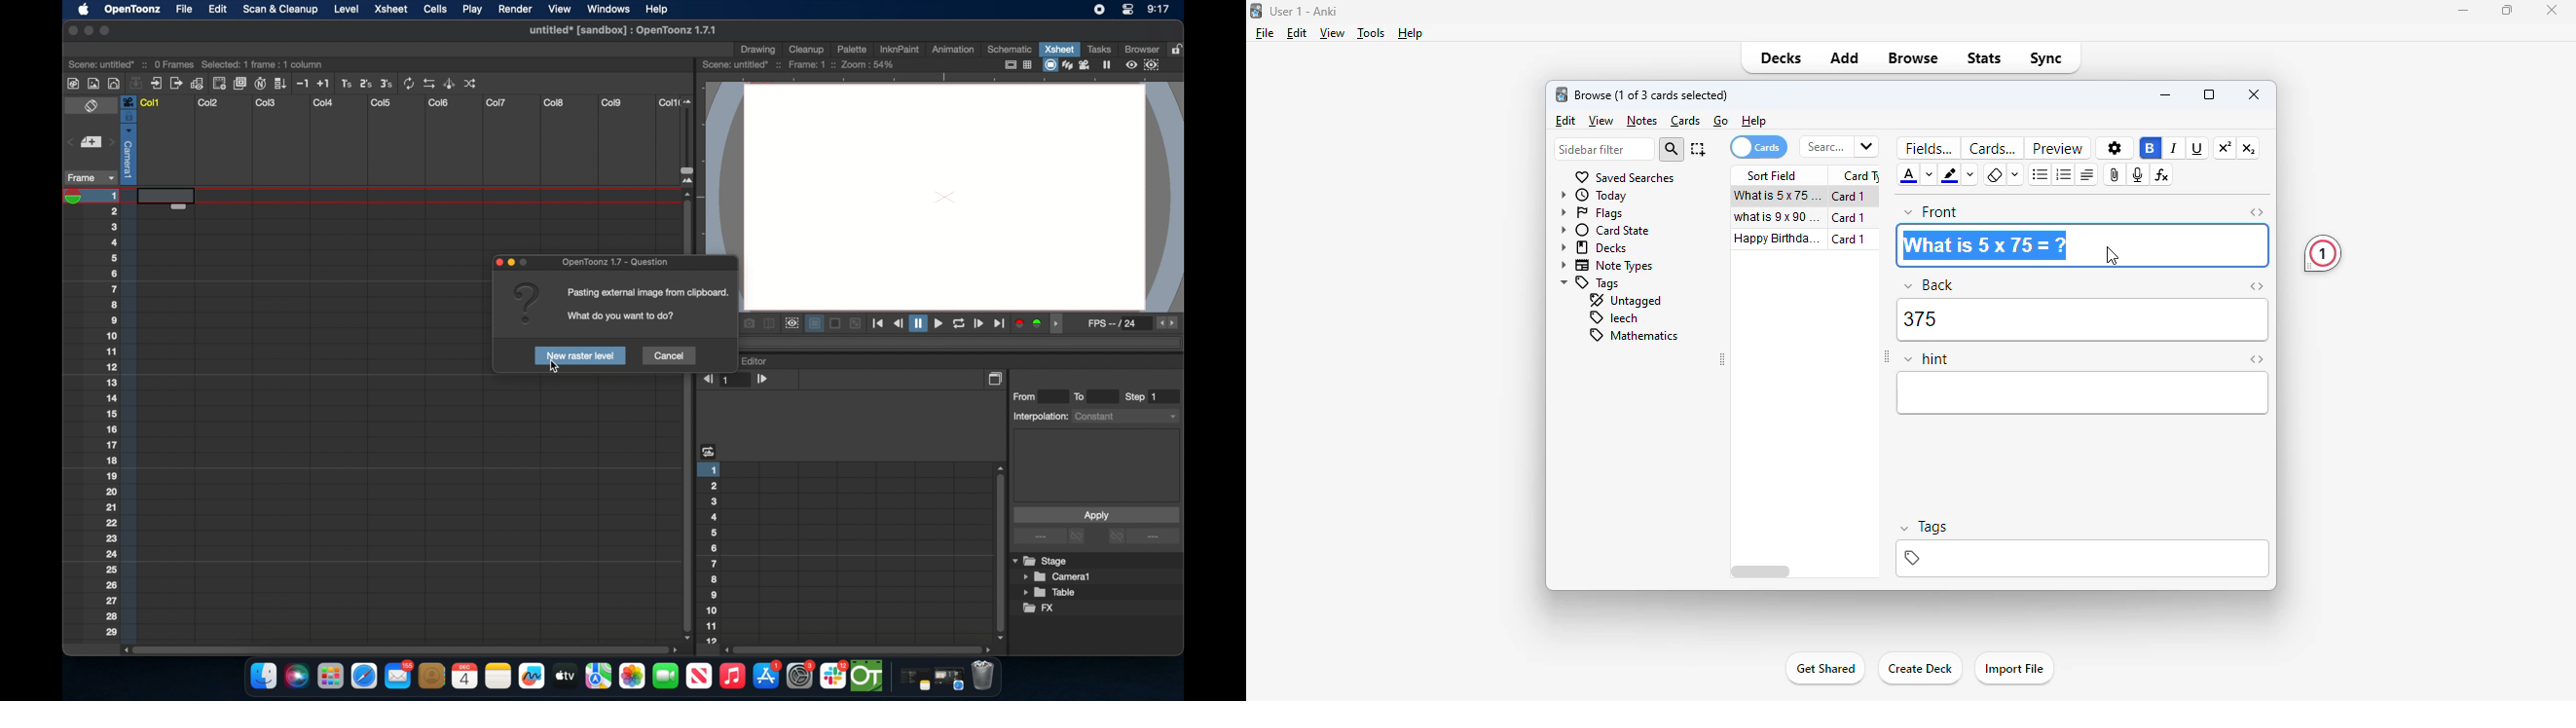 The height and width of the screenshot is (728, 2576). What do you see at coordinates (1996, 174) in the screenshot?
I see `remove formatting` at bounding box center [1996, 174].